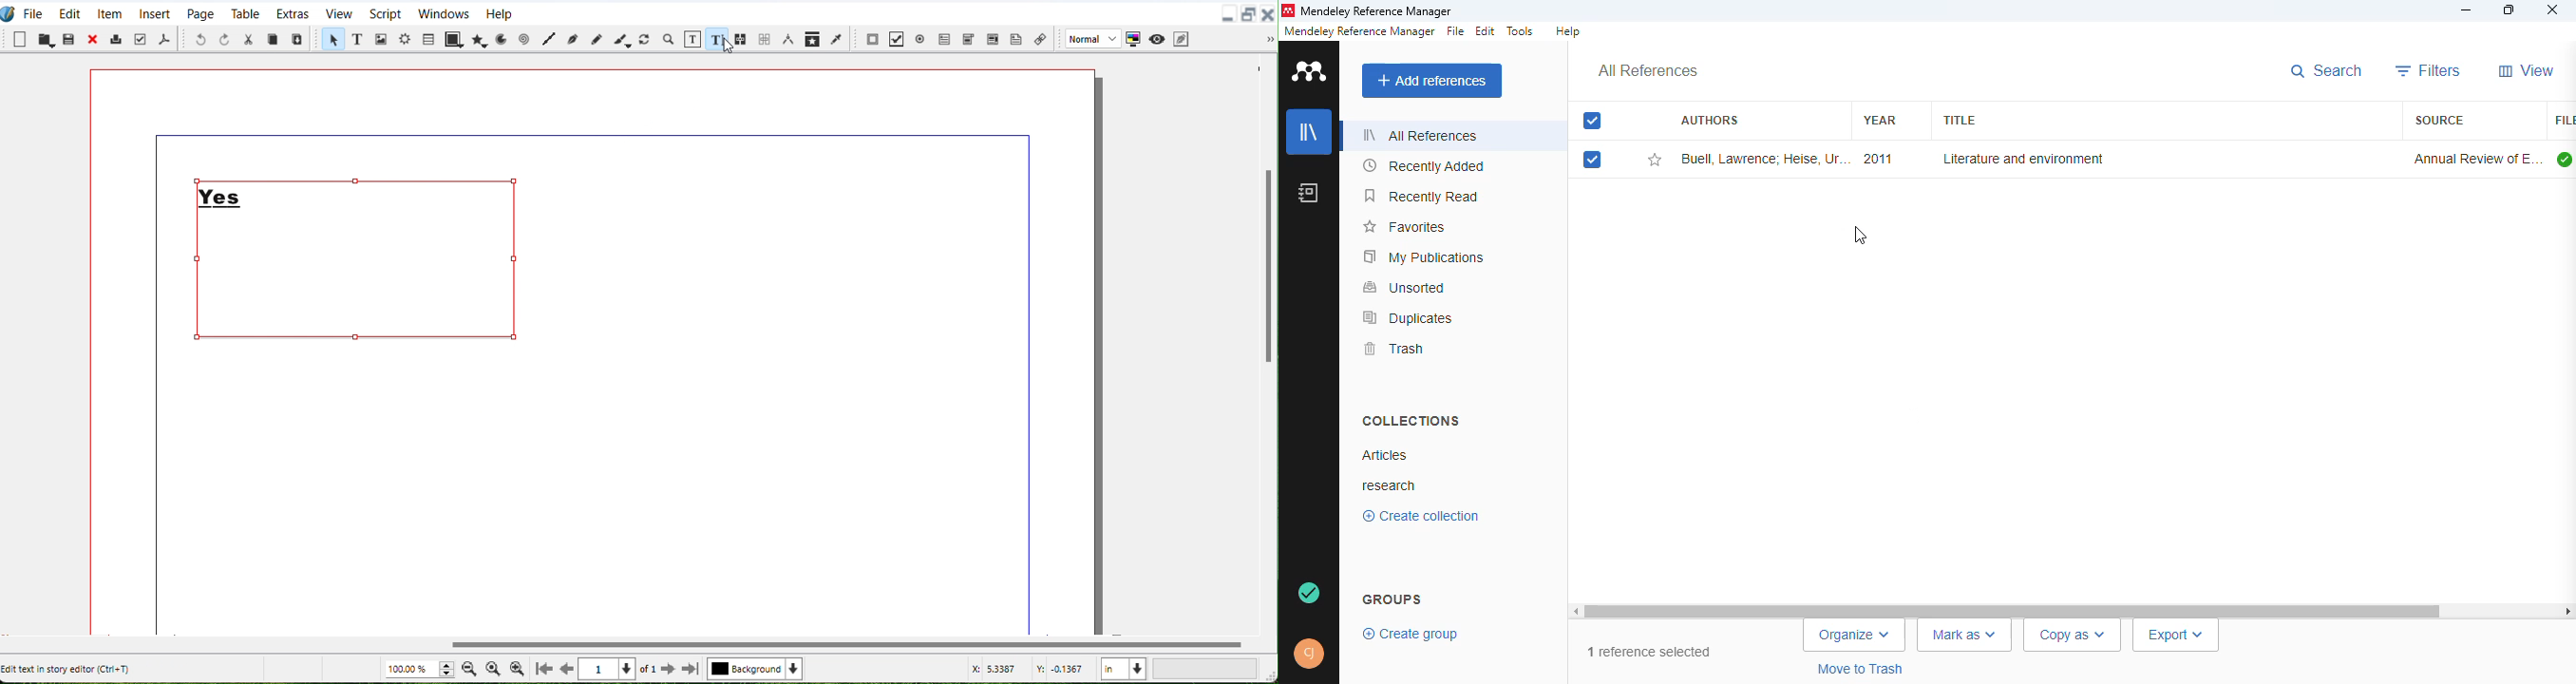  I want to click on all files downloaded, so click(2565, 159).